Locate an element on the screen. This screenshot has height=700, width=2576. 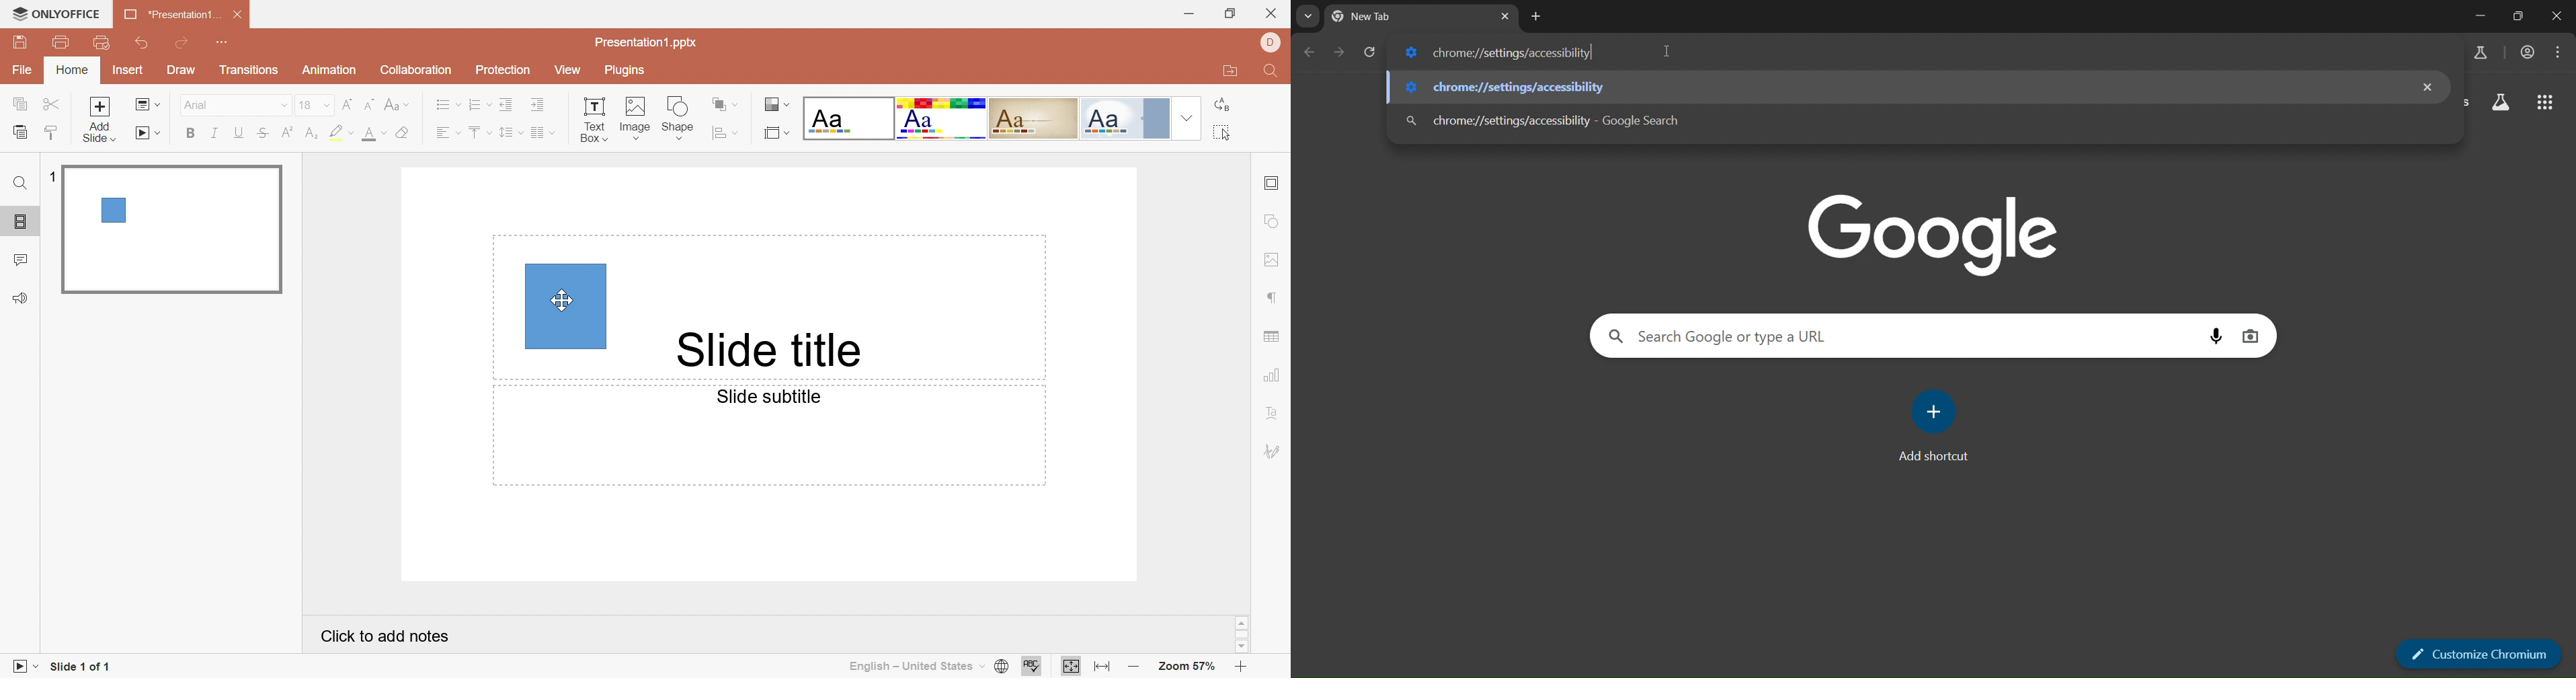
Official is located at coordinates (1130, 119).